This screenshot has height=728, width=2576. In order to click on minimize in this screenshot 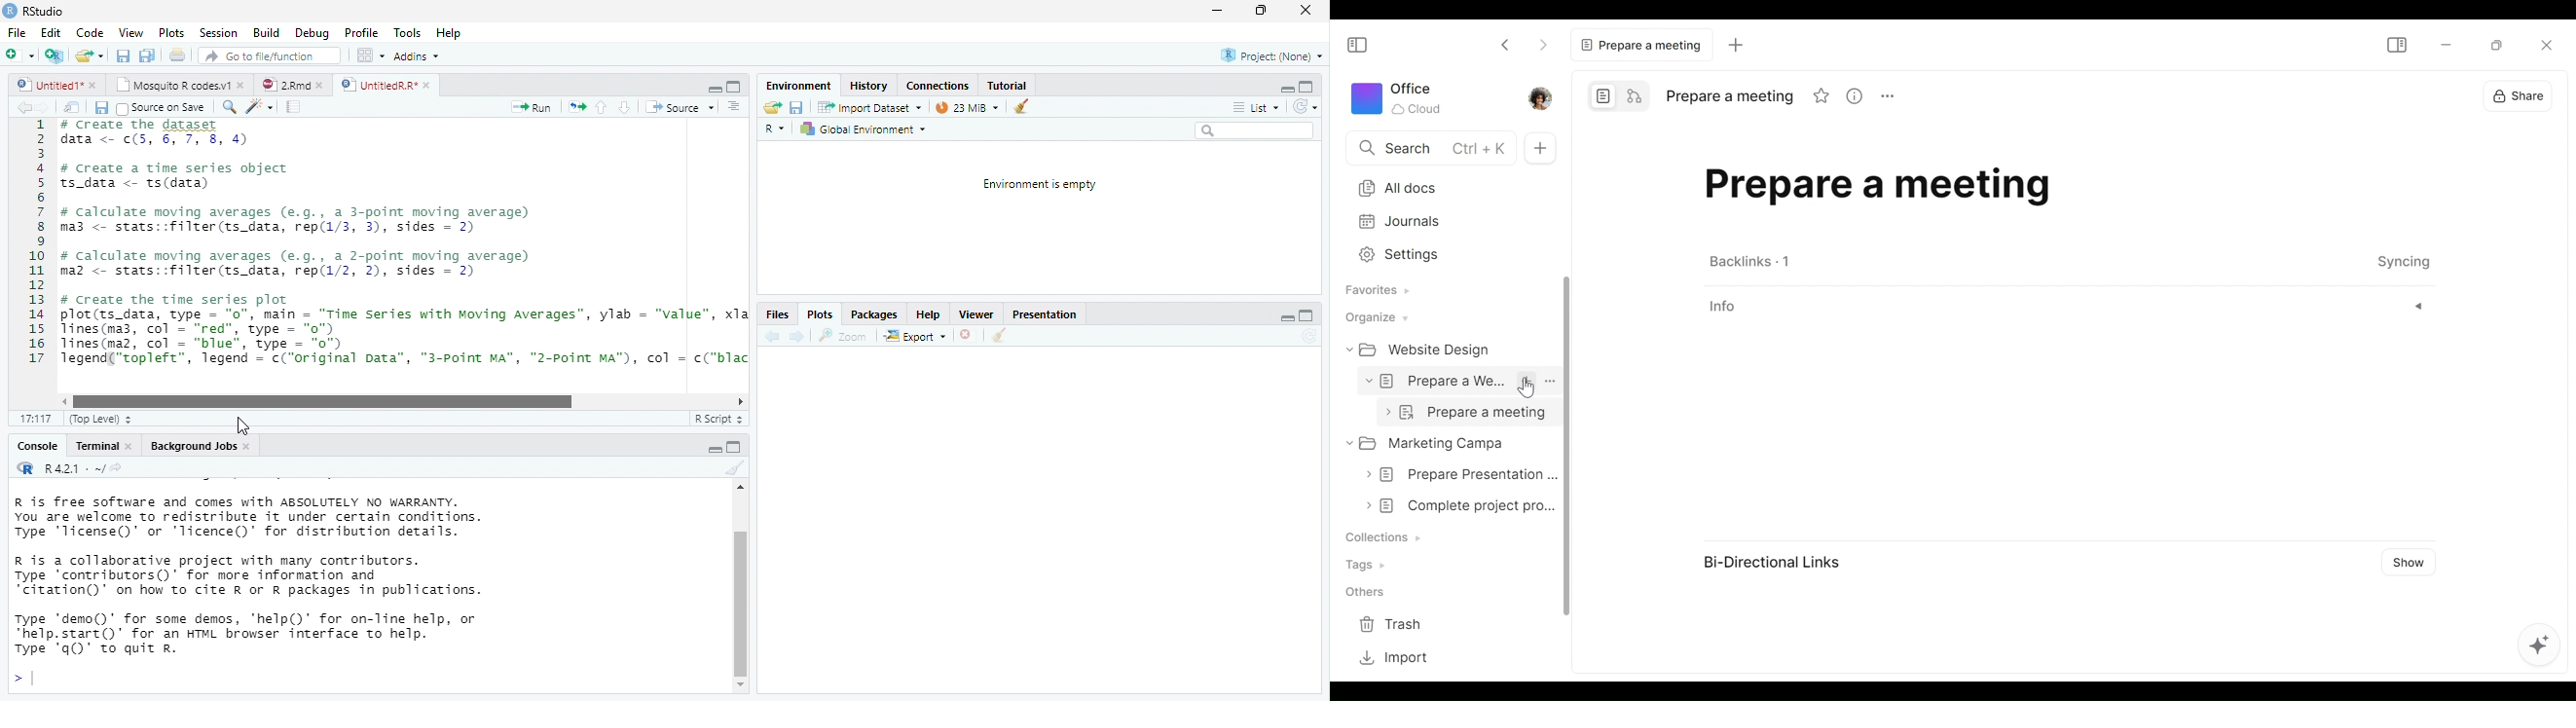, I will do `click(2449, 44)`.